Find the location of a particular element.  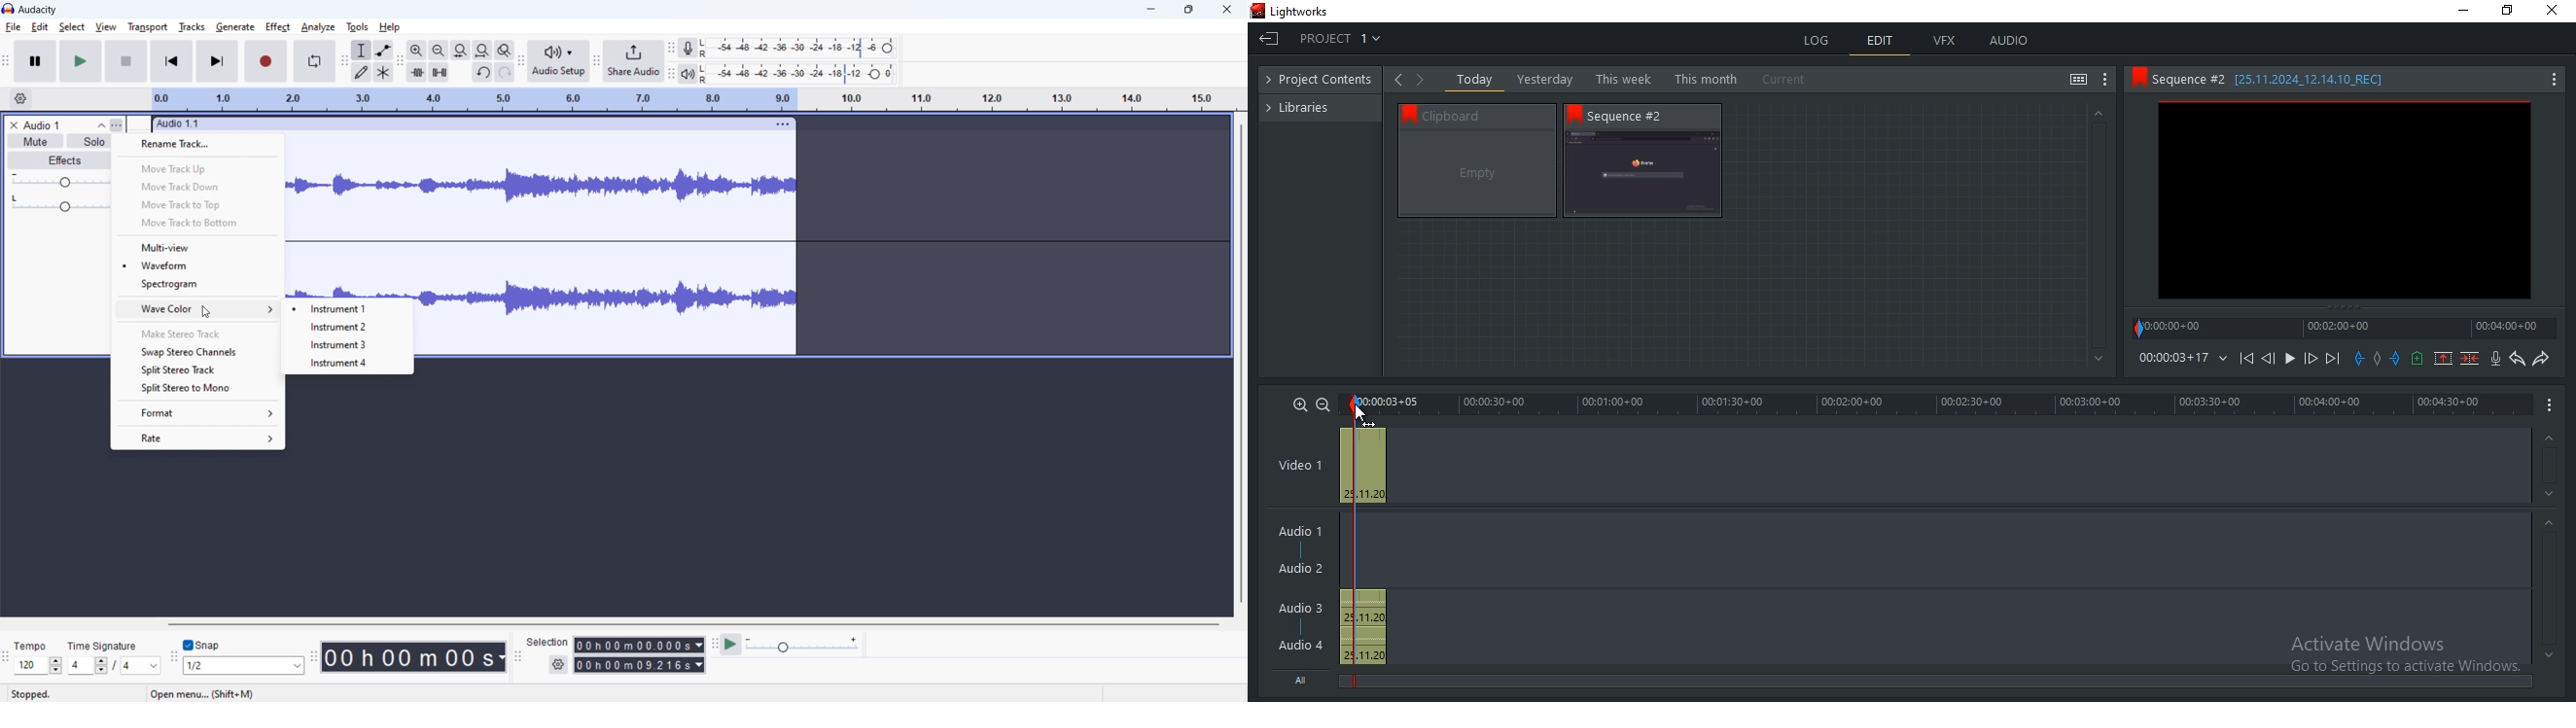

project 1: drop down is located at coordinates (1338, 38).